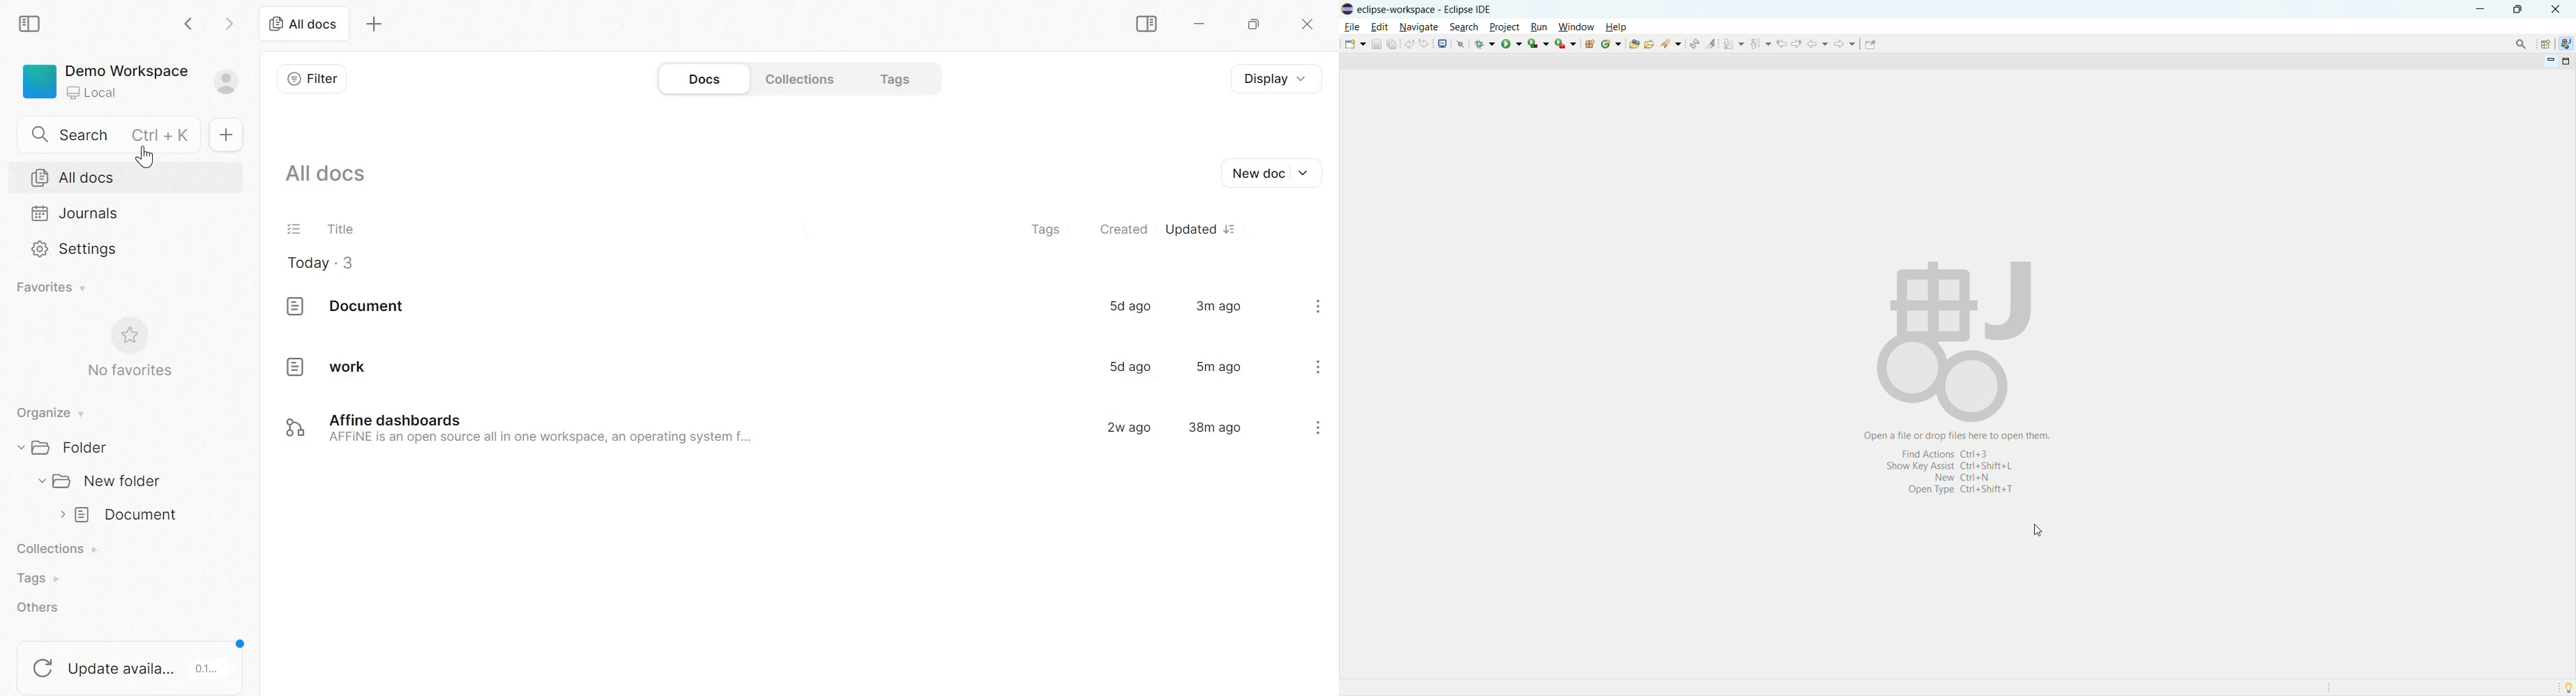 This screenshot has height=700, width=2576. Describe the element at coordinates (328, 365) in the screenshot. I see `work` at that location.